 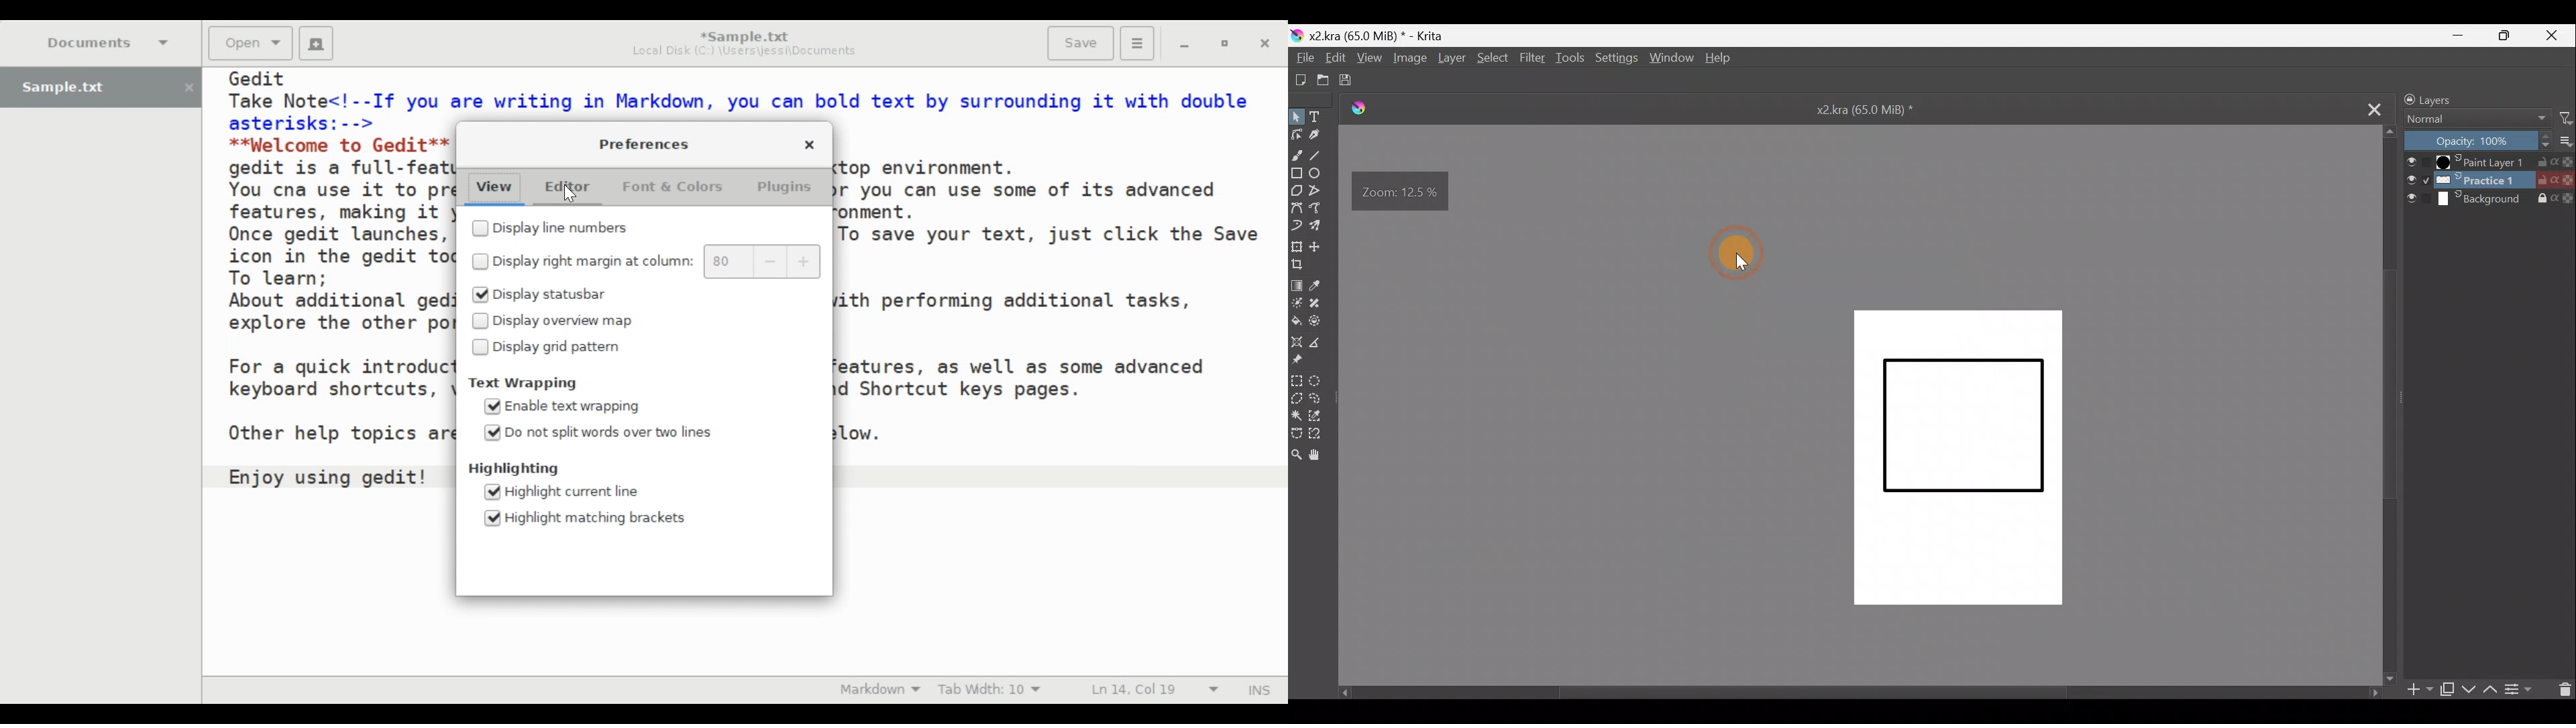 I want to click on Move a layer, so click(x=1320, y=248).